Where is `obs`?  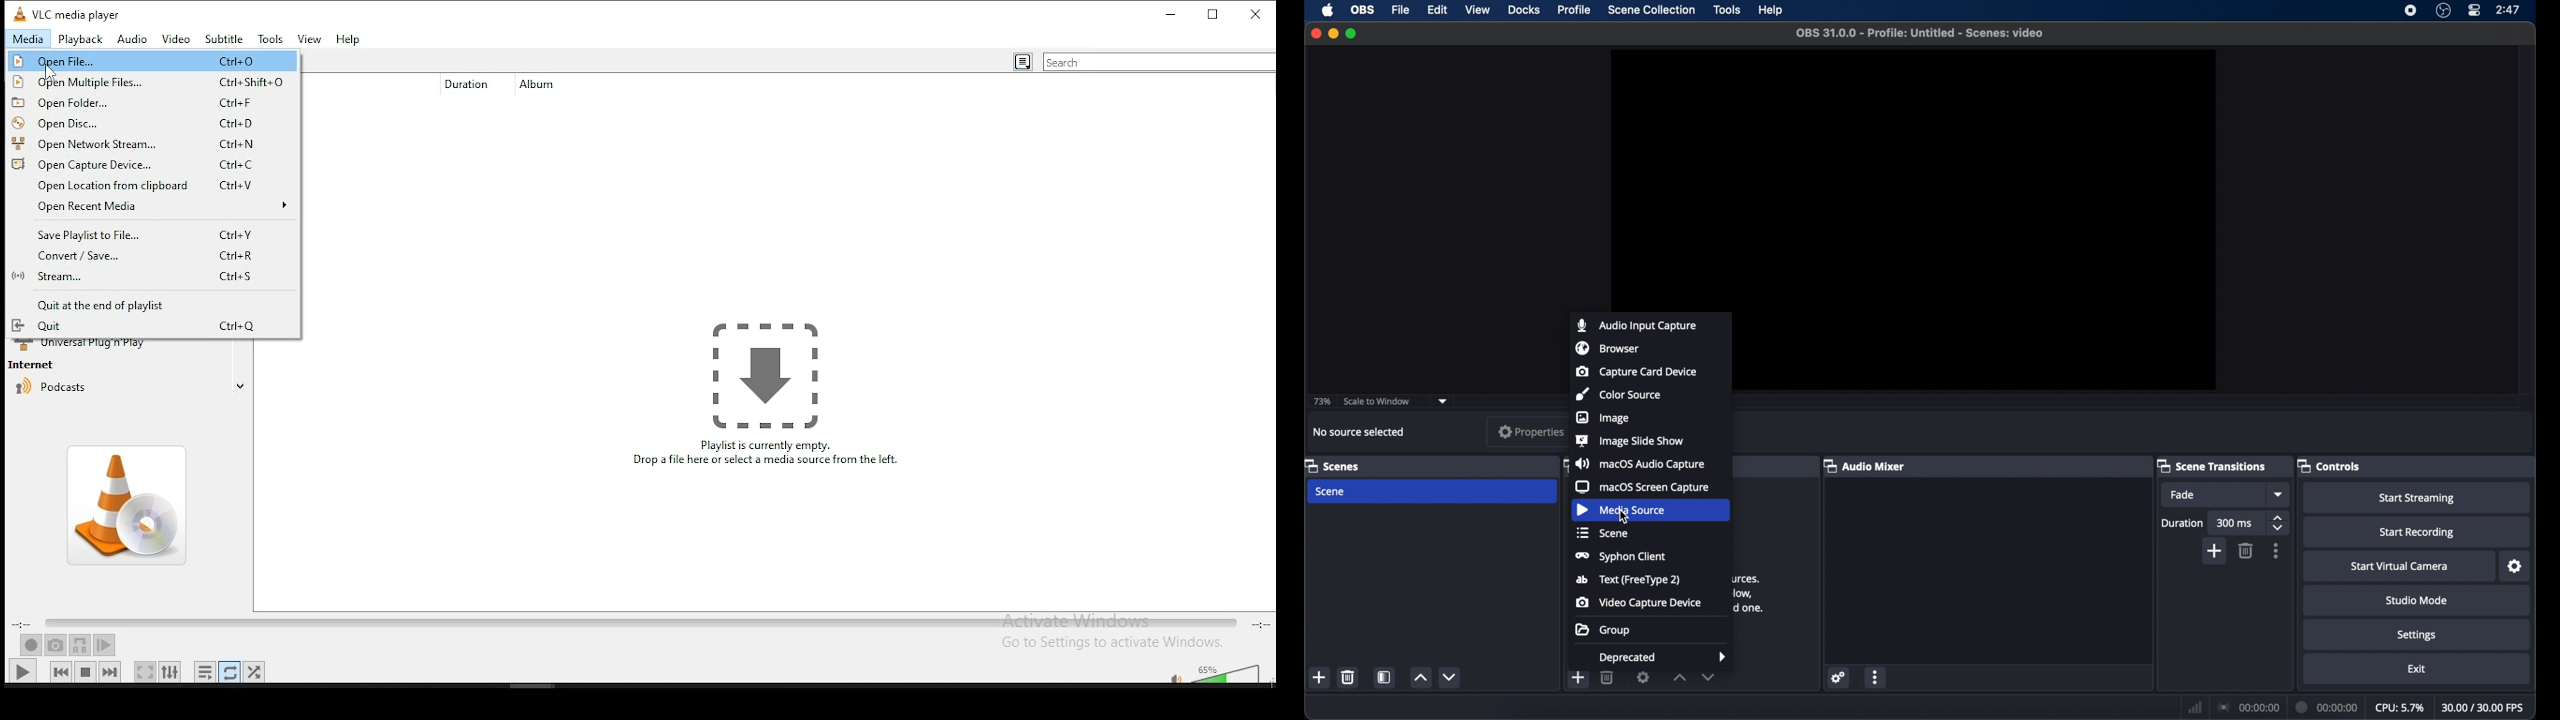
obs is located at coordinates (1363, 10).